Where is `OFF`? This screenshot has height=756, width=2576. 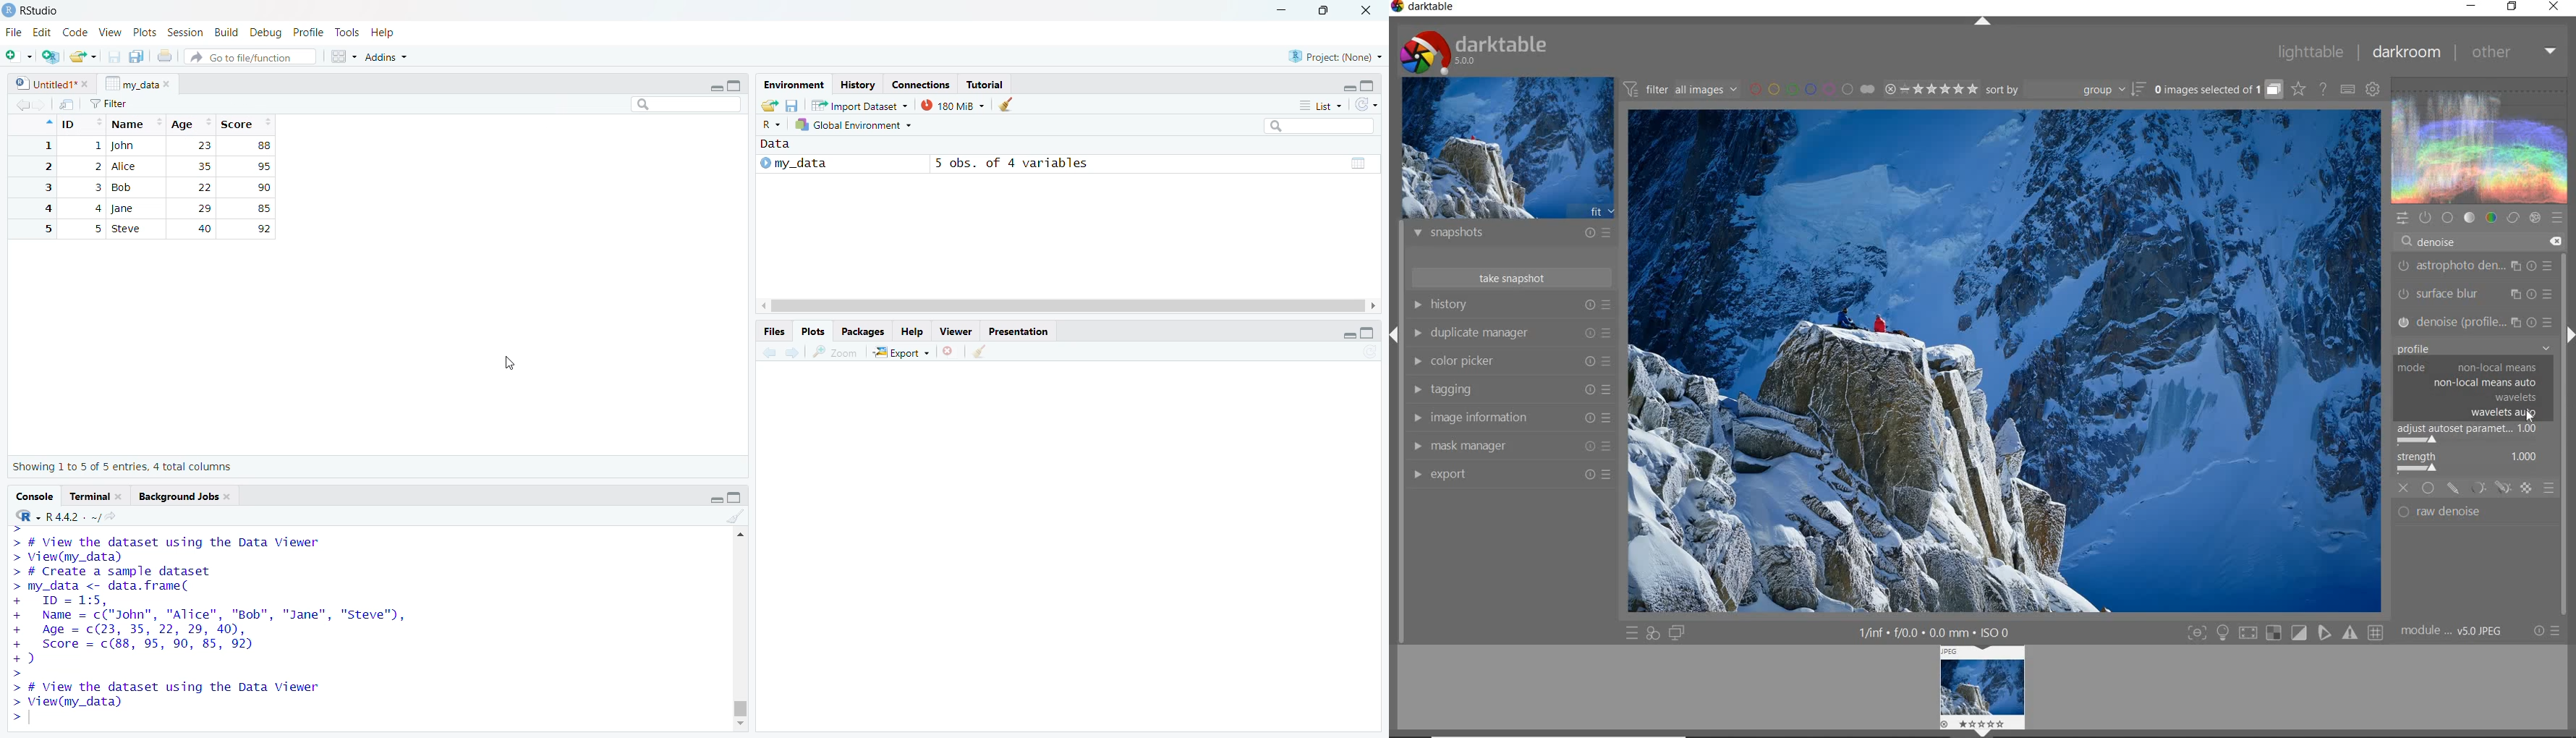 OFF is located at coordinates (2404, 488).